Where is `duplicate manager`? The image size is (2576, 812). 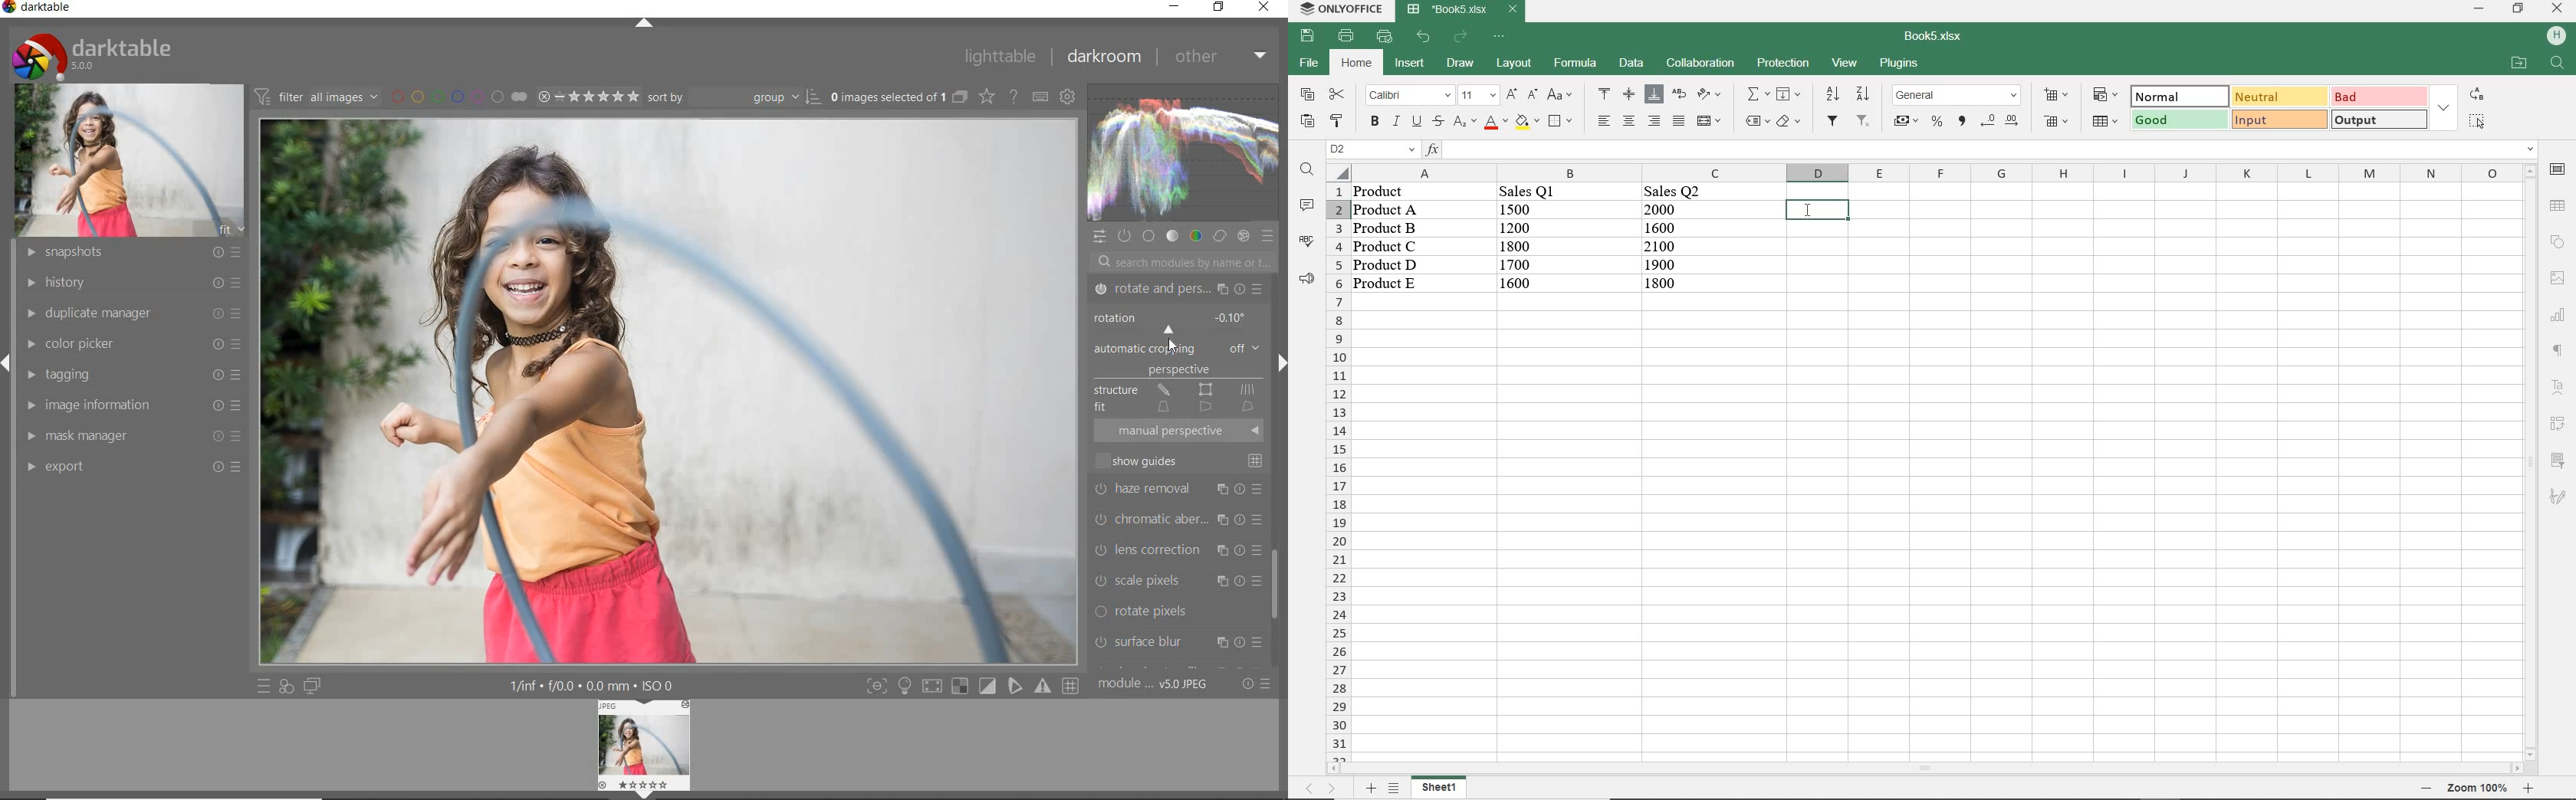 duplicate manager is located at coordinates (134, 313).